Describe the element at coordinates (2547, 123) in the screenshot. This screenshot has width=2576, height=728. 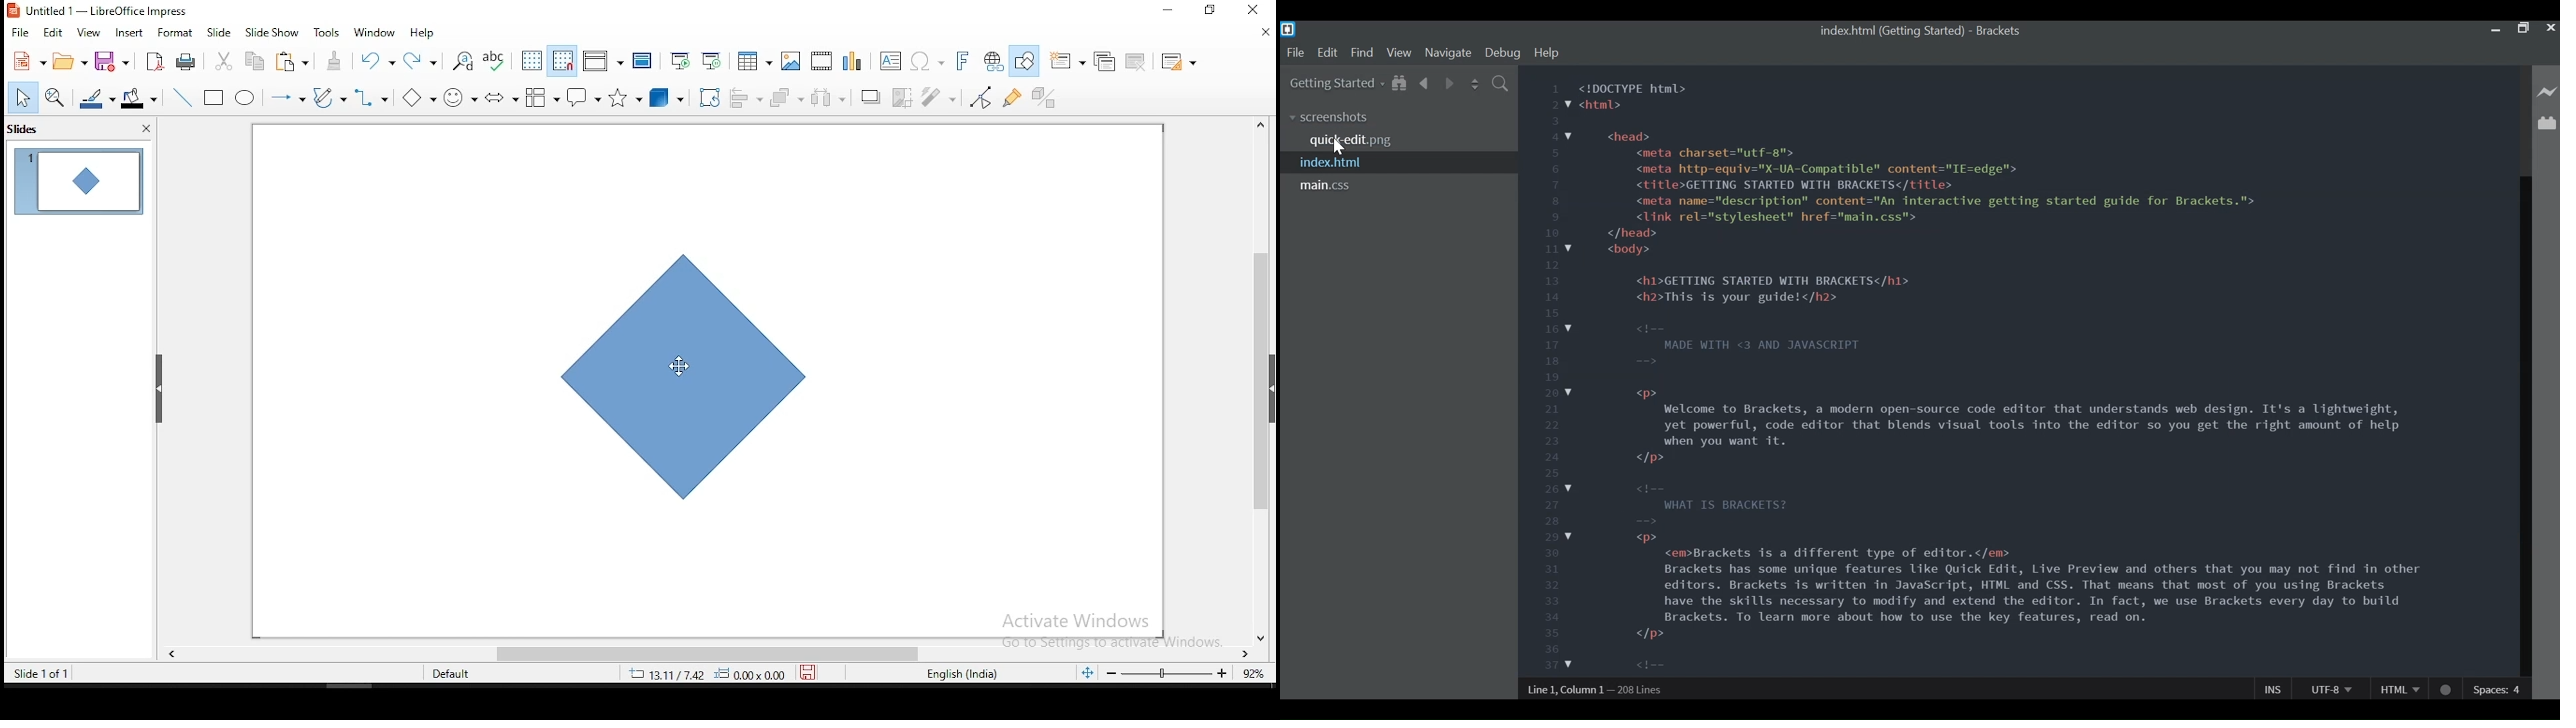
I see `Manage Extensions` at that location.